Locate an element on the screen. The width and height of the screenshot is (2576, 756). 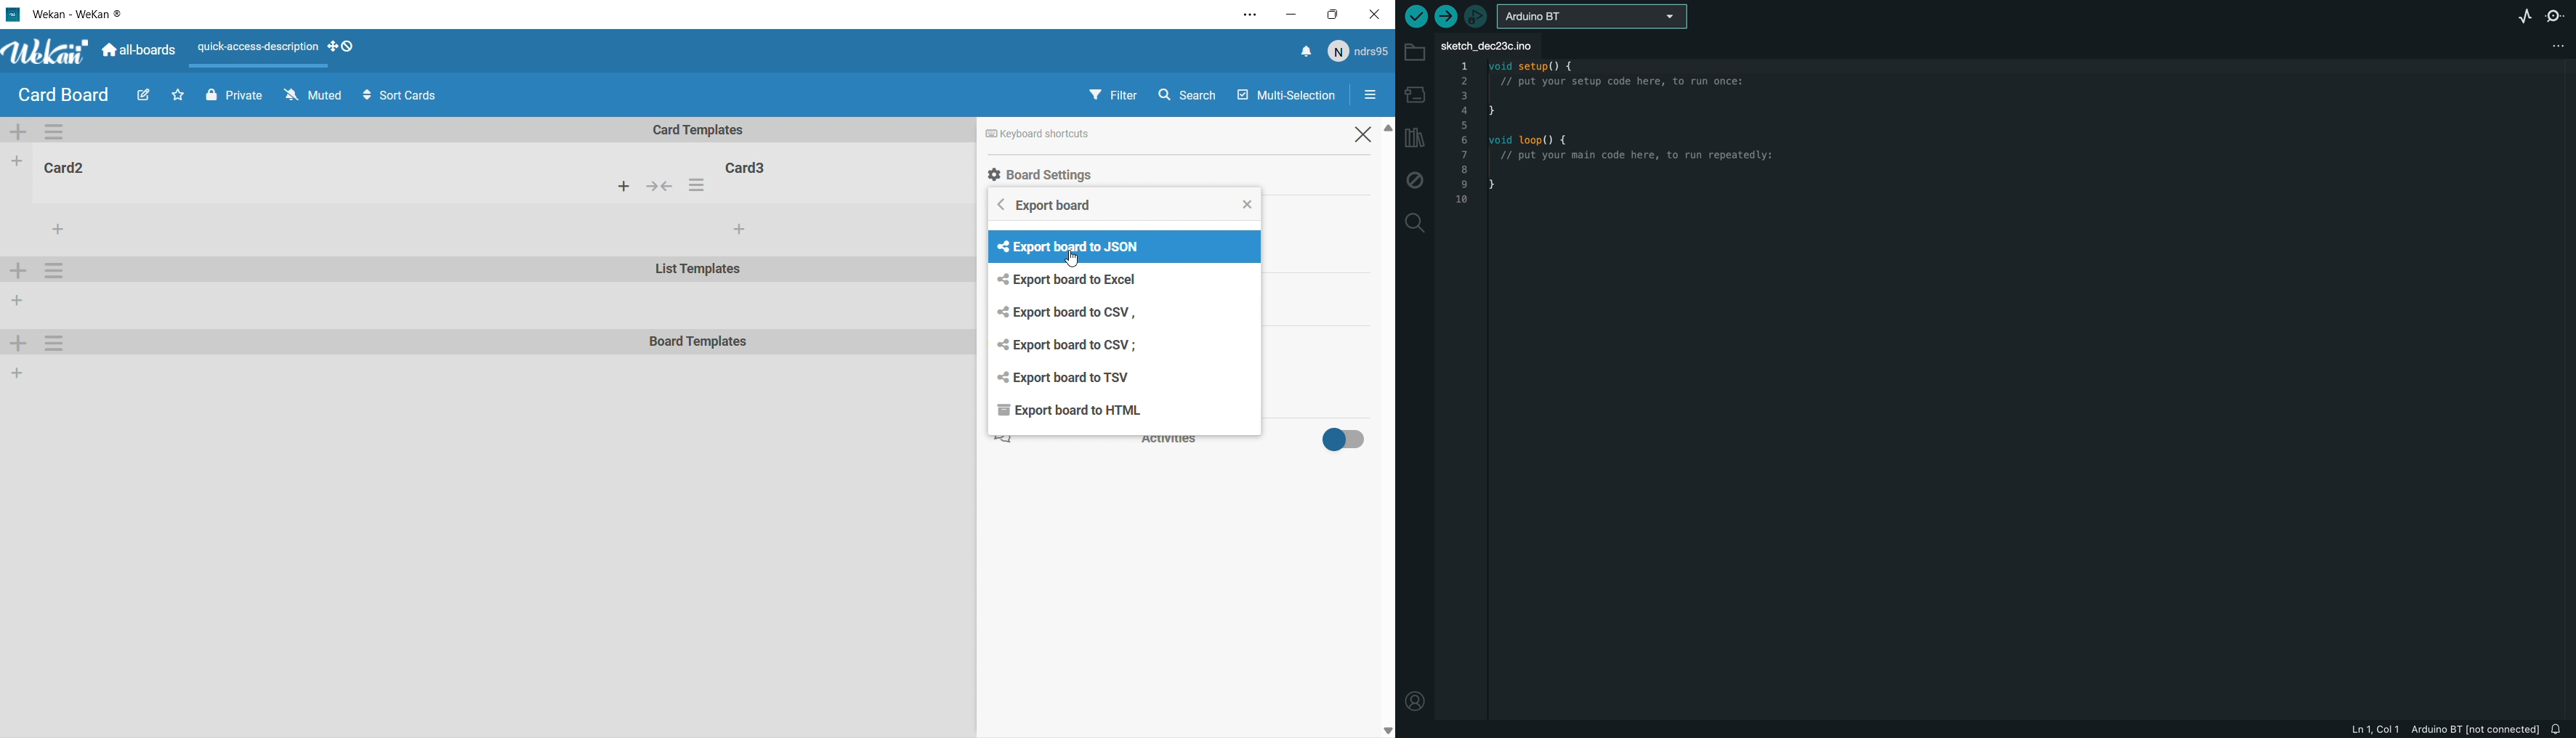
Card3 is located at coordinates (749, 166).